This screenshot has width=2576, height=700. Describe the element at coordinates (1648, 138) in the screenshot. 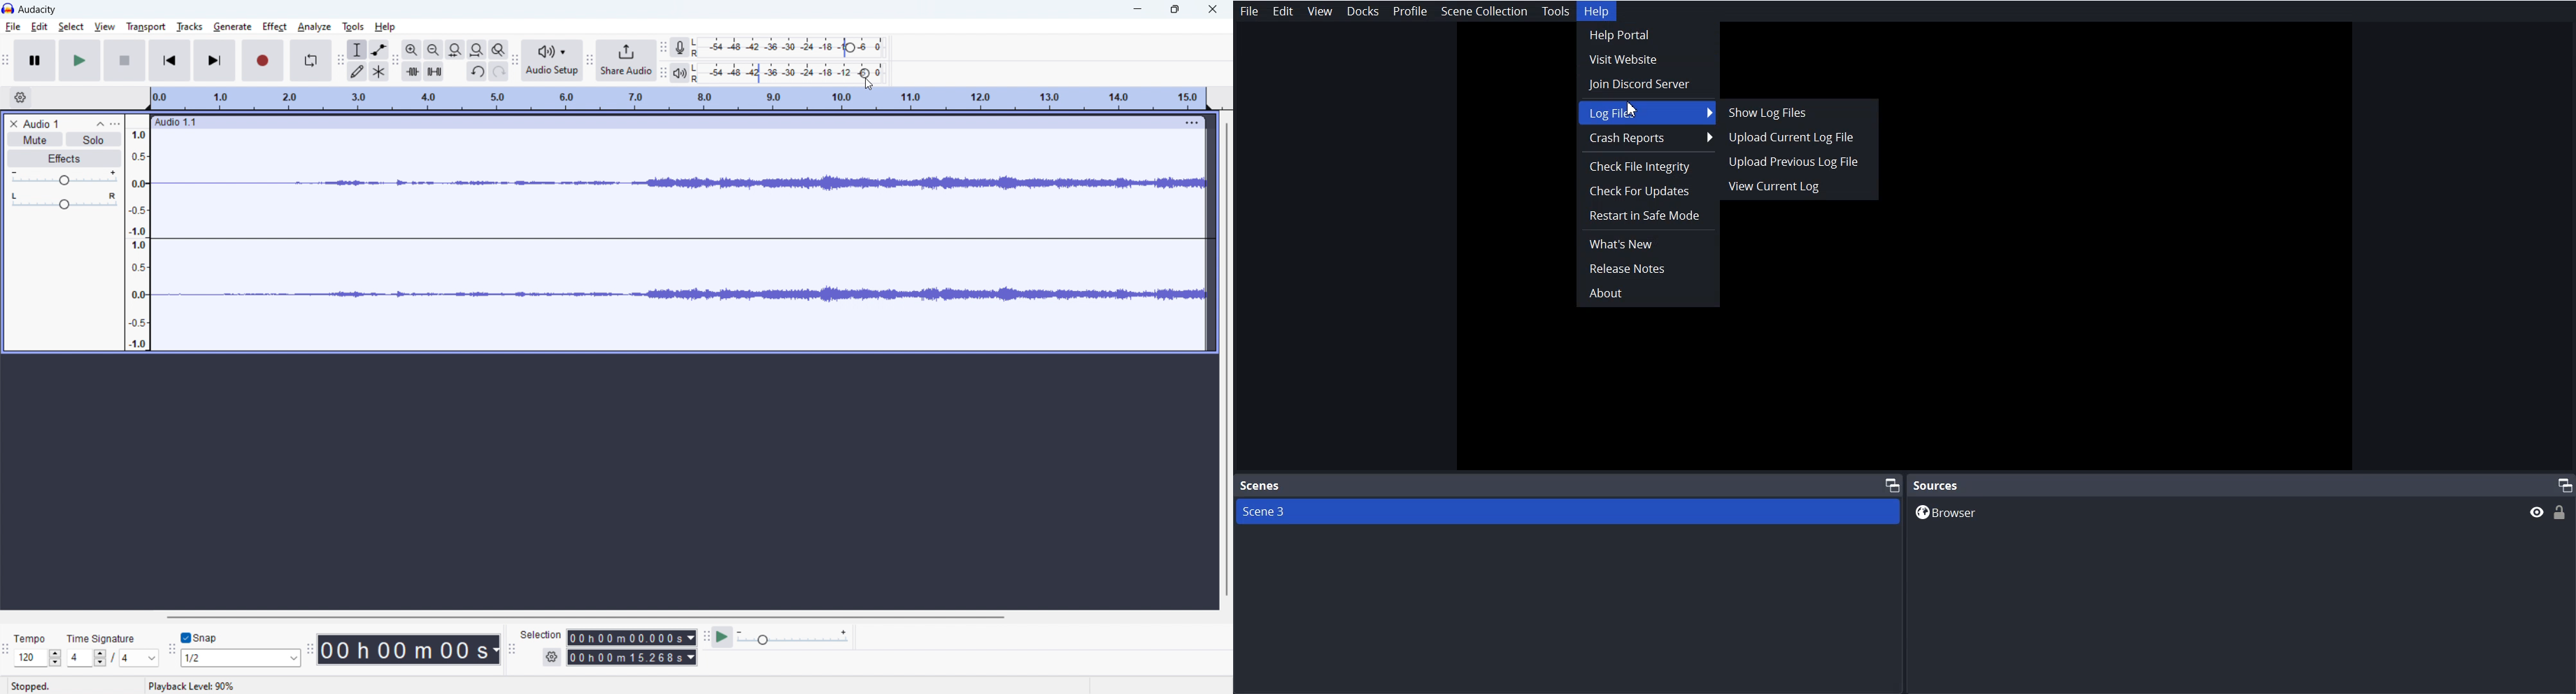

I see `Crash Report` at that location.